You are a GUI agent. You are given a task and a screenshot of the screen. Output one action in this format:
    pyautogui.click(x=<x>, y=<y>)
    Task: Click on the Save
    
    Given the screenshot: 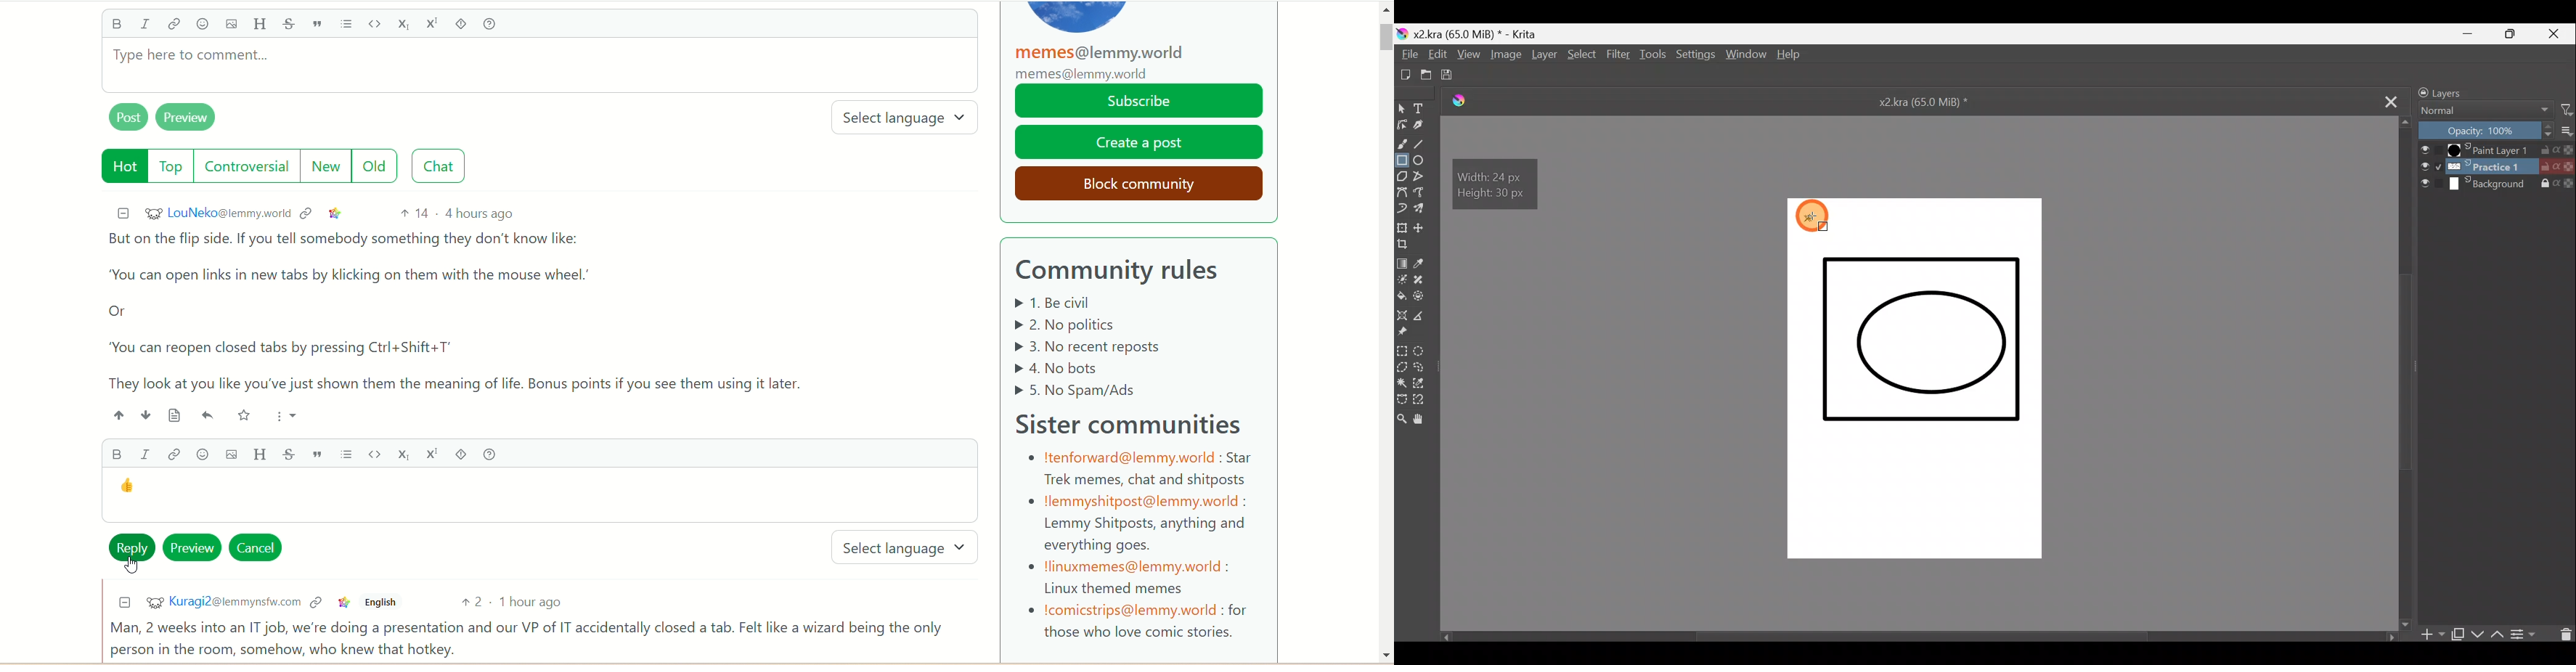 What is the action you would take?
    pyautogui.click(x=1452, y=75)
    